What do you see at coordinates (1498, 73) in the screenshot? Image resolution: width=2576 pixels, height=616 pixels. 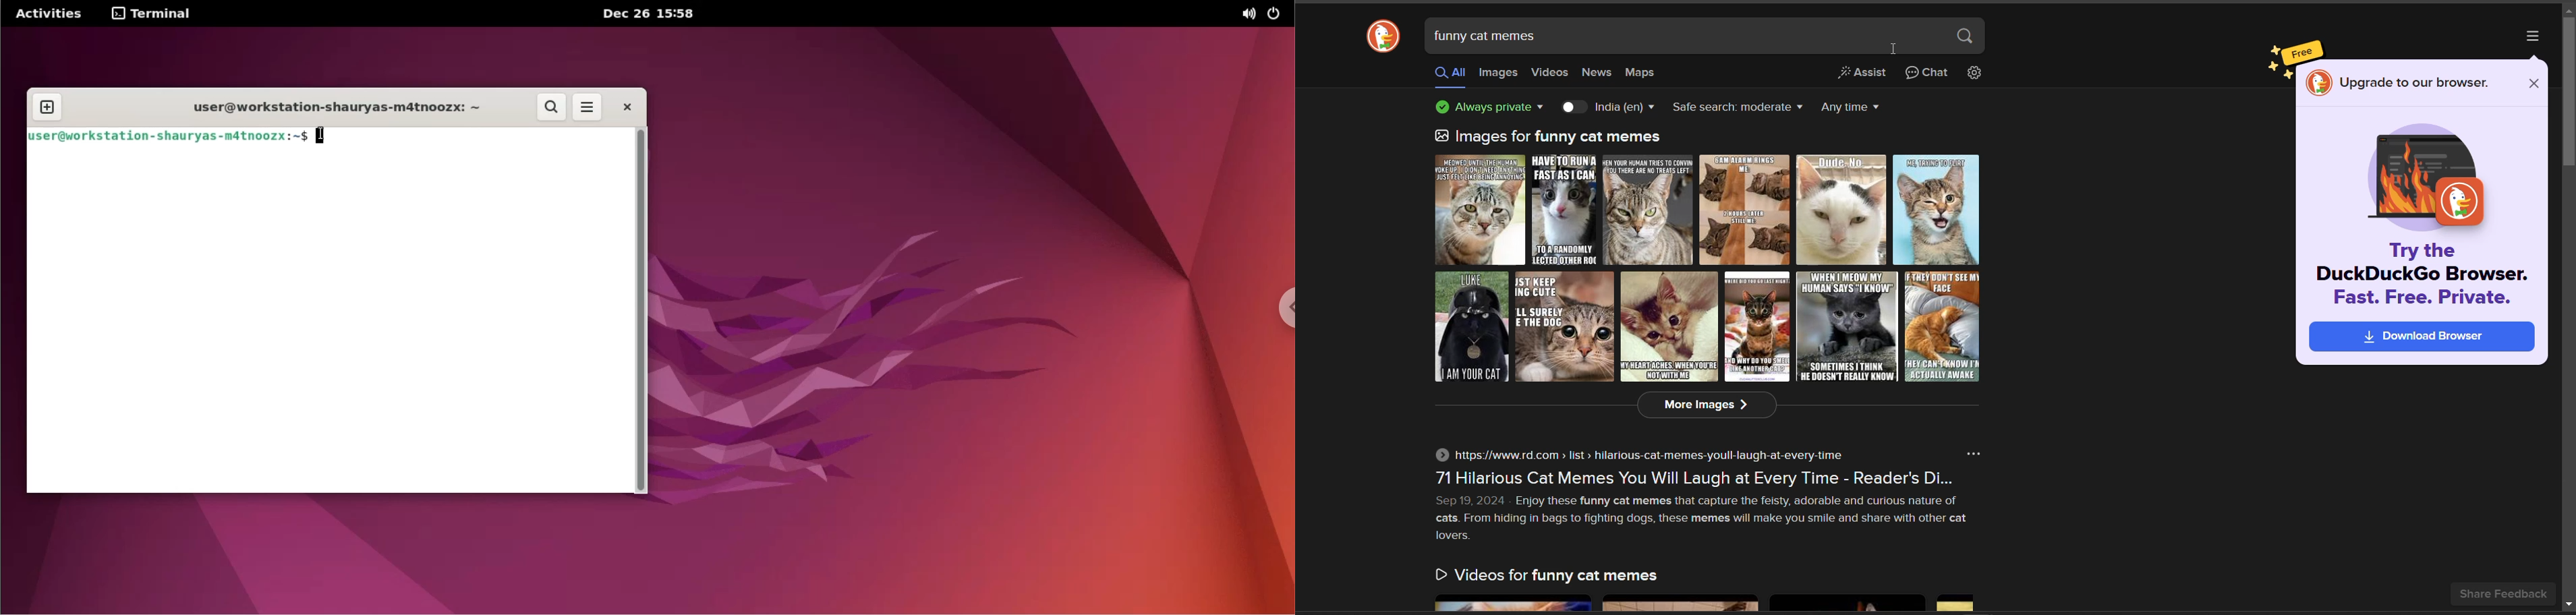 I see `images` at bounding box center [1498, 73].